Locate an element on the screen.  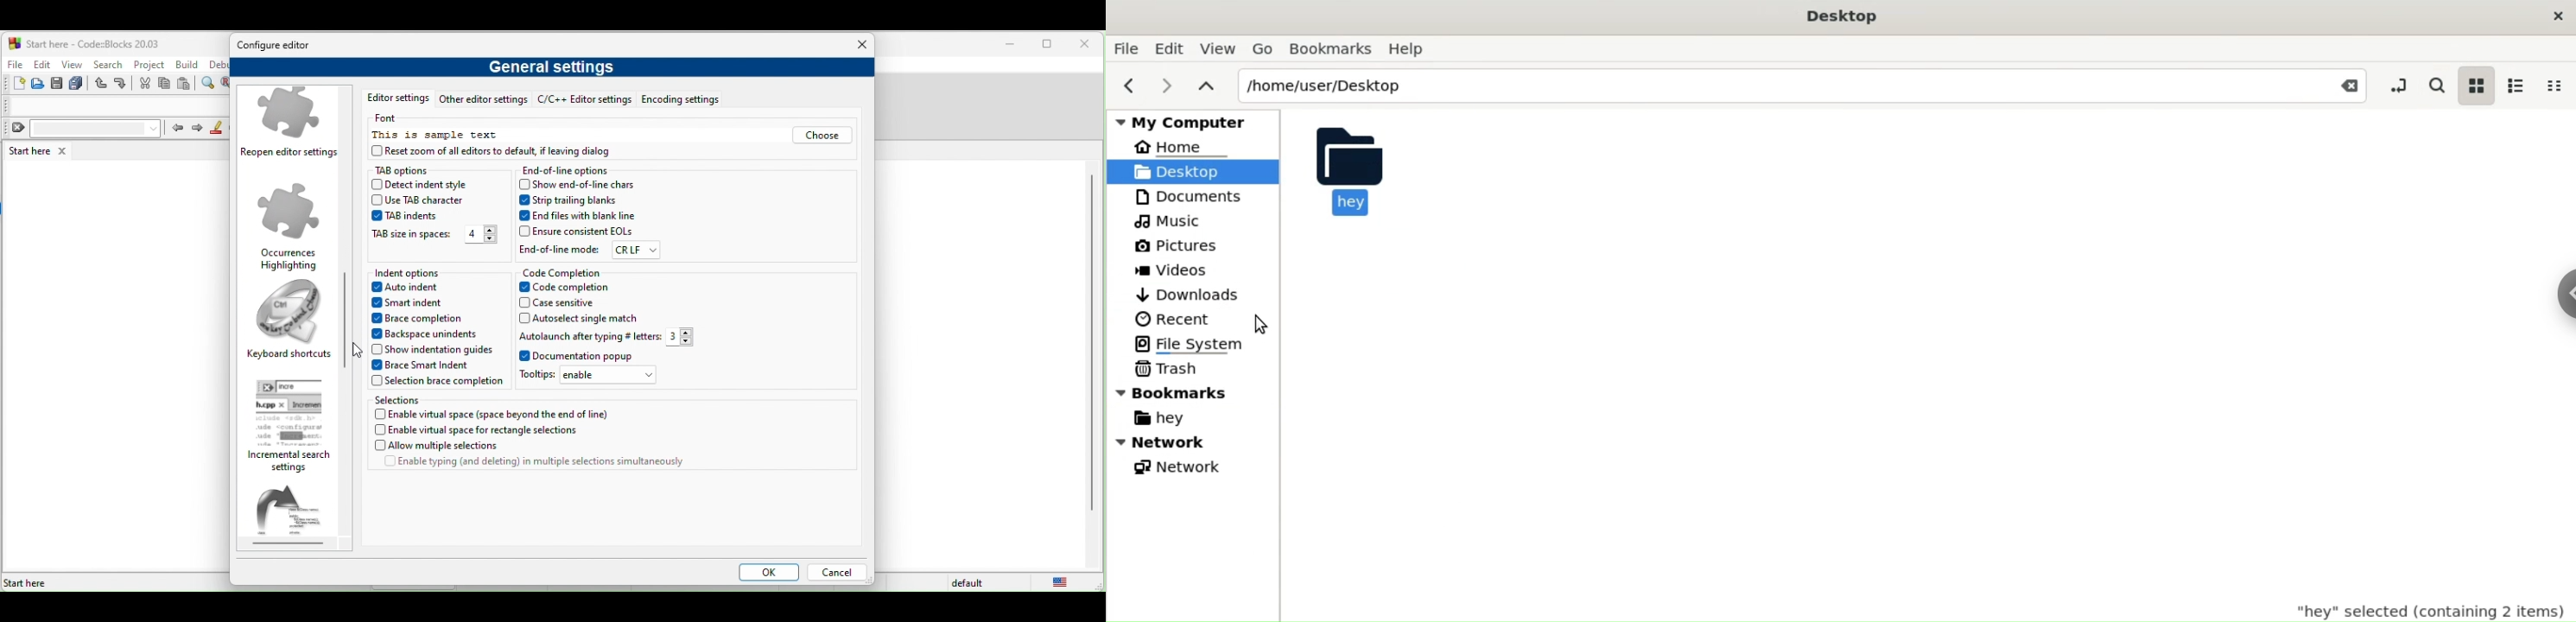
enable typing (and deleting) in multiple selections simultaneously is located at coordinates (534, 465).